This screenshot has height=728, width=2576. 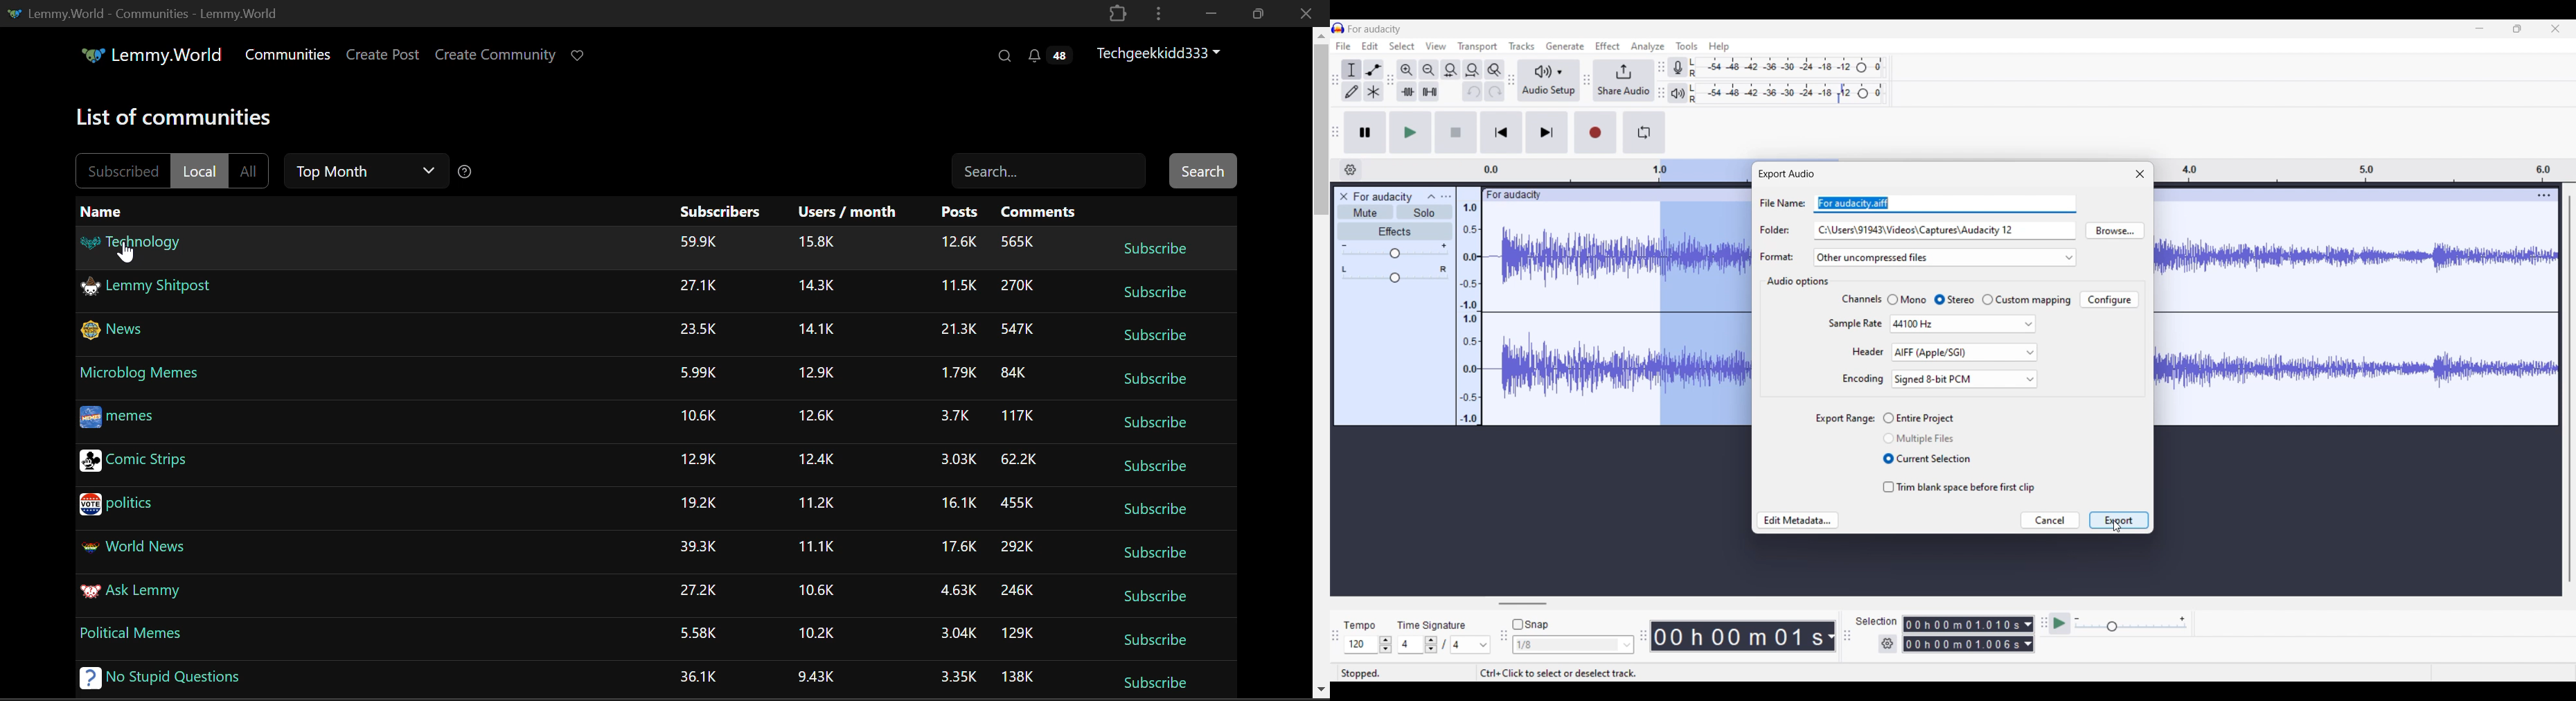 I want to click on Amount, so click(x=1022, y=456).